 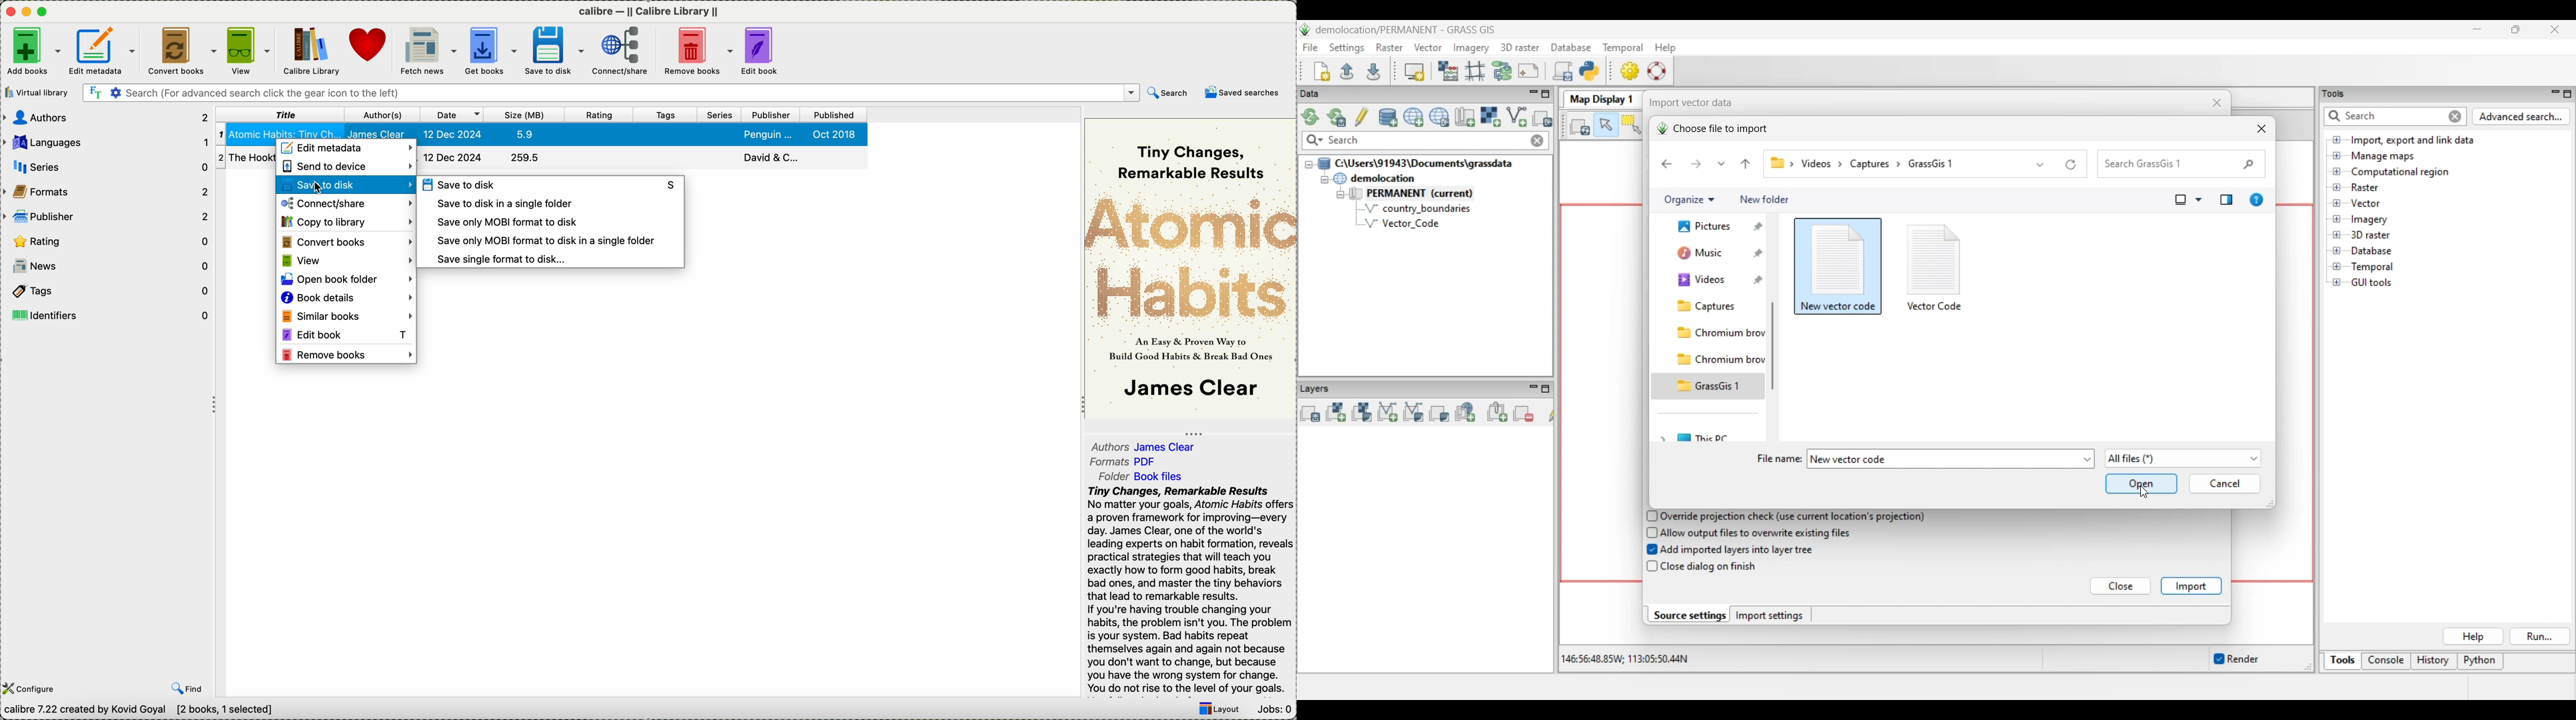 I want to click on save to disk in a single folder, so click(x=504, y=203).